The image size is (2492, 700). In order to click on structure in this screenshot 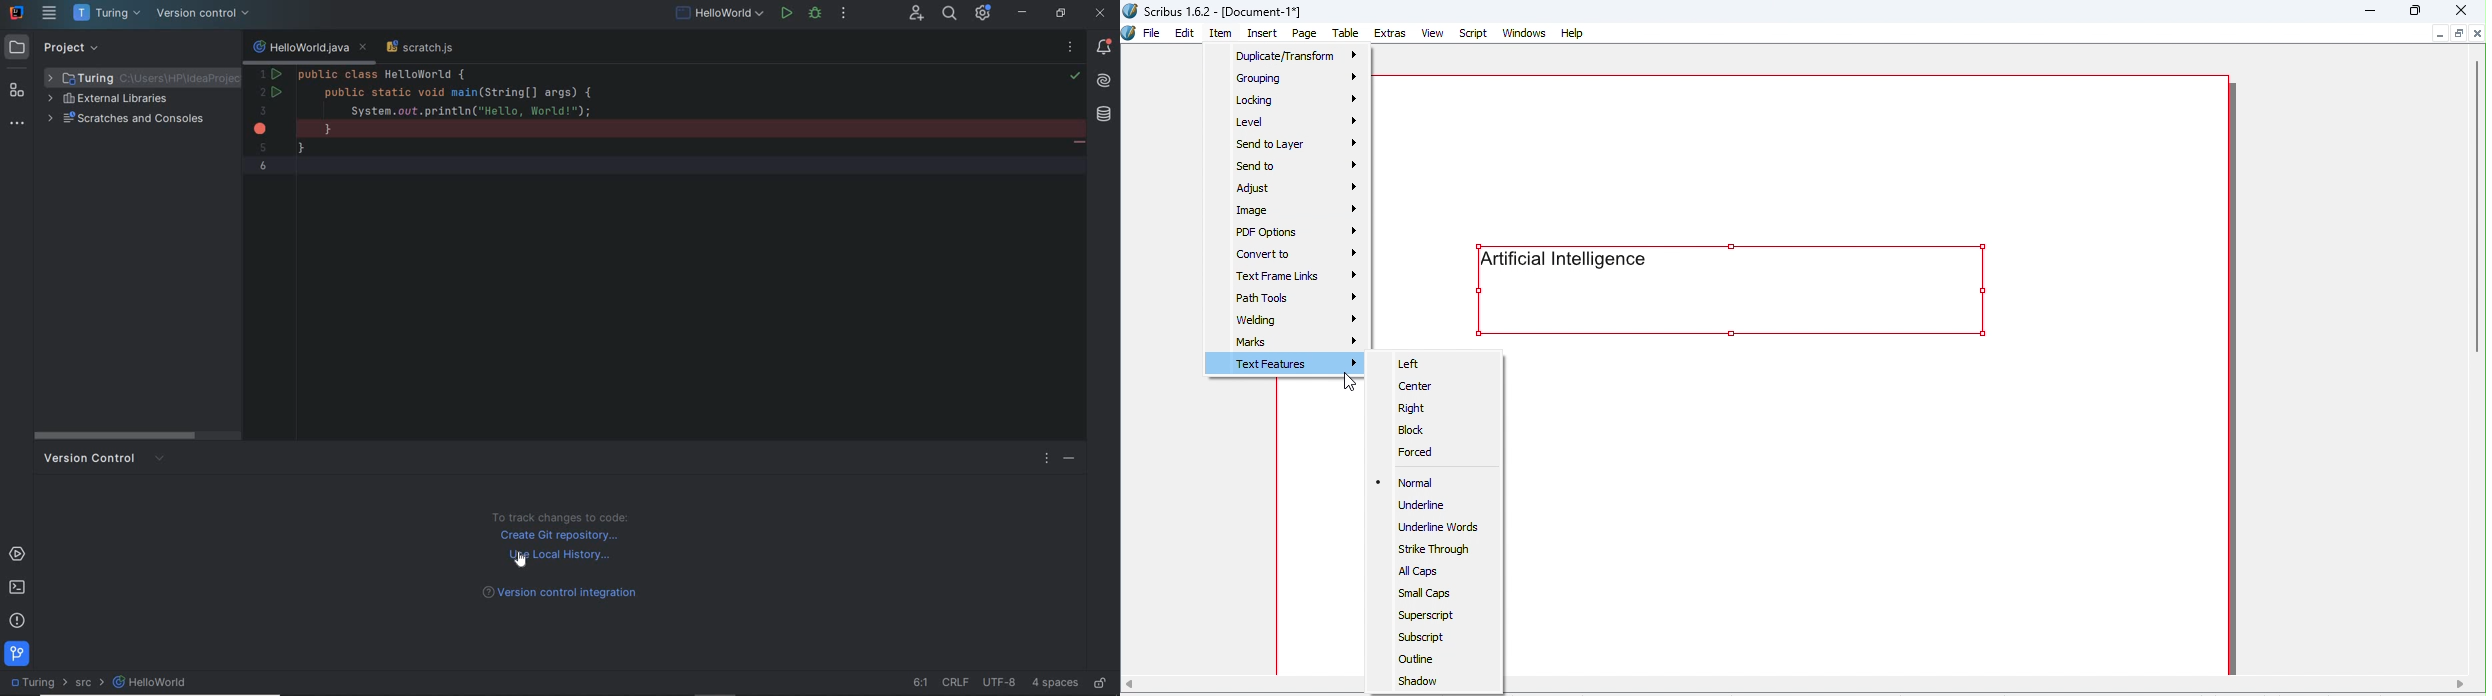, I will do `click(16, 91)`.